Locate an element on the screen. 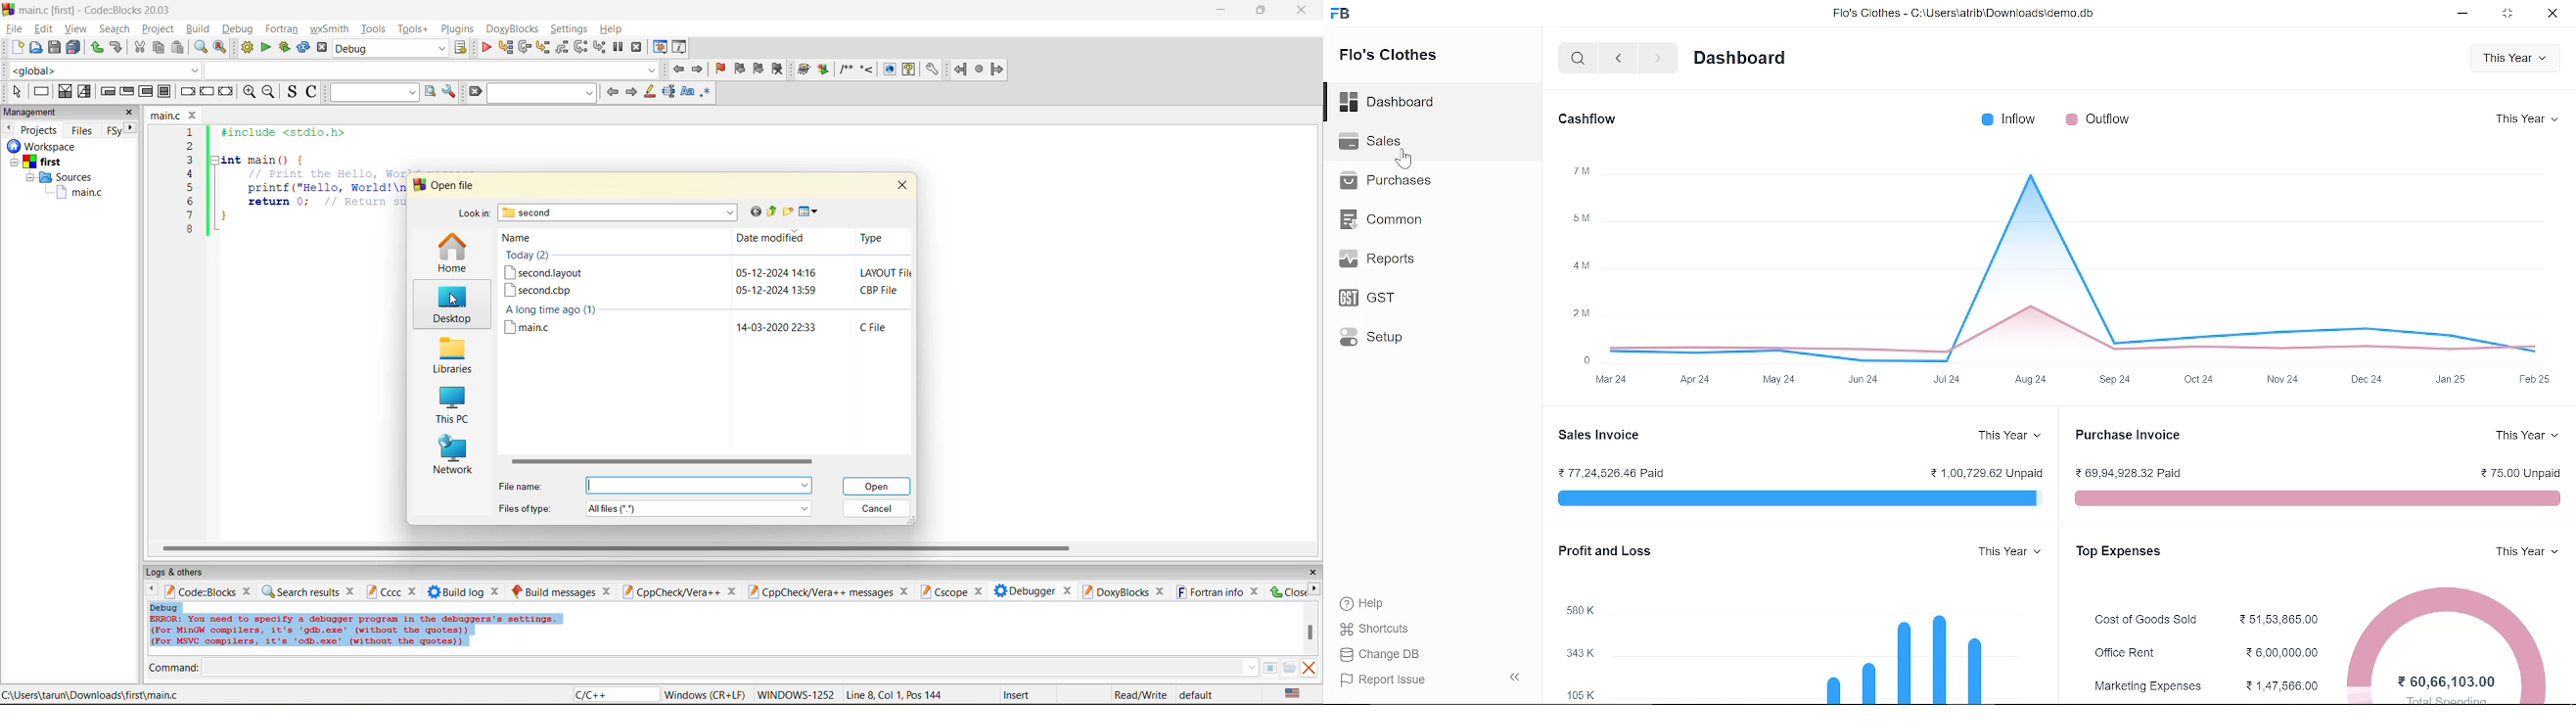 The height and width of the screenshot is (728, 2576). printf("Hello, World!\n" is located at coordinates (325, 188).